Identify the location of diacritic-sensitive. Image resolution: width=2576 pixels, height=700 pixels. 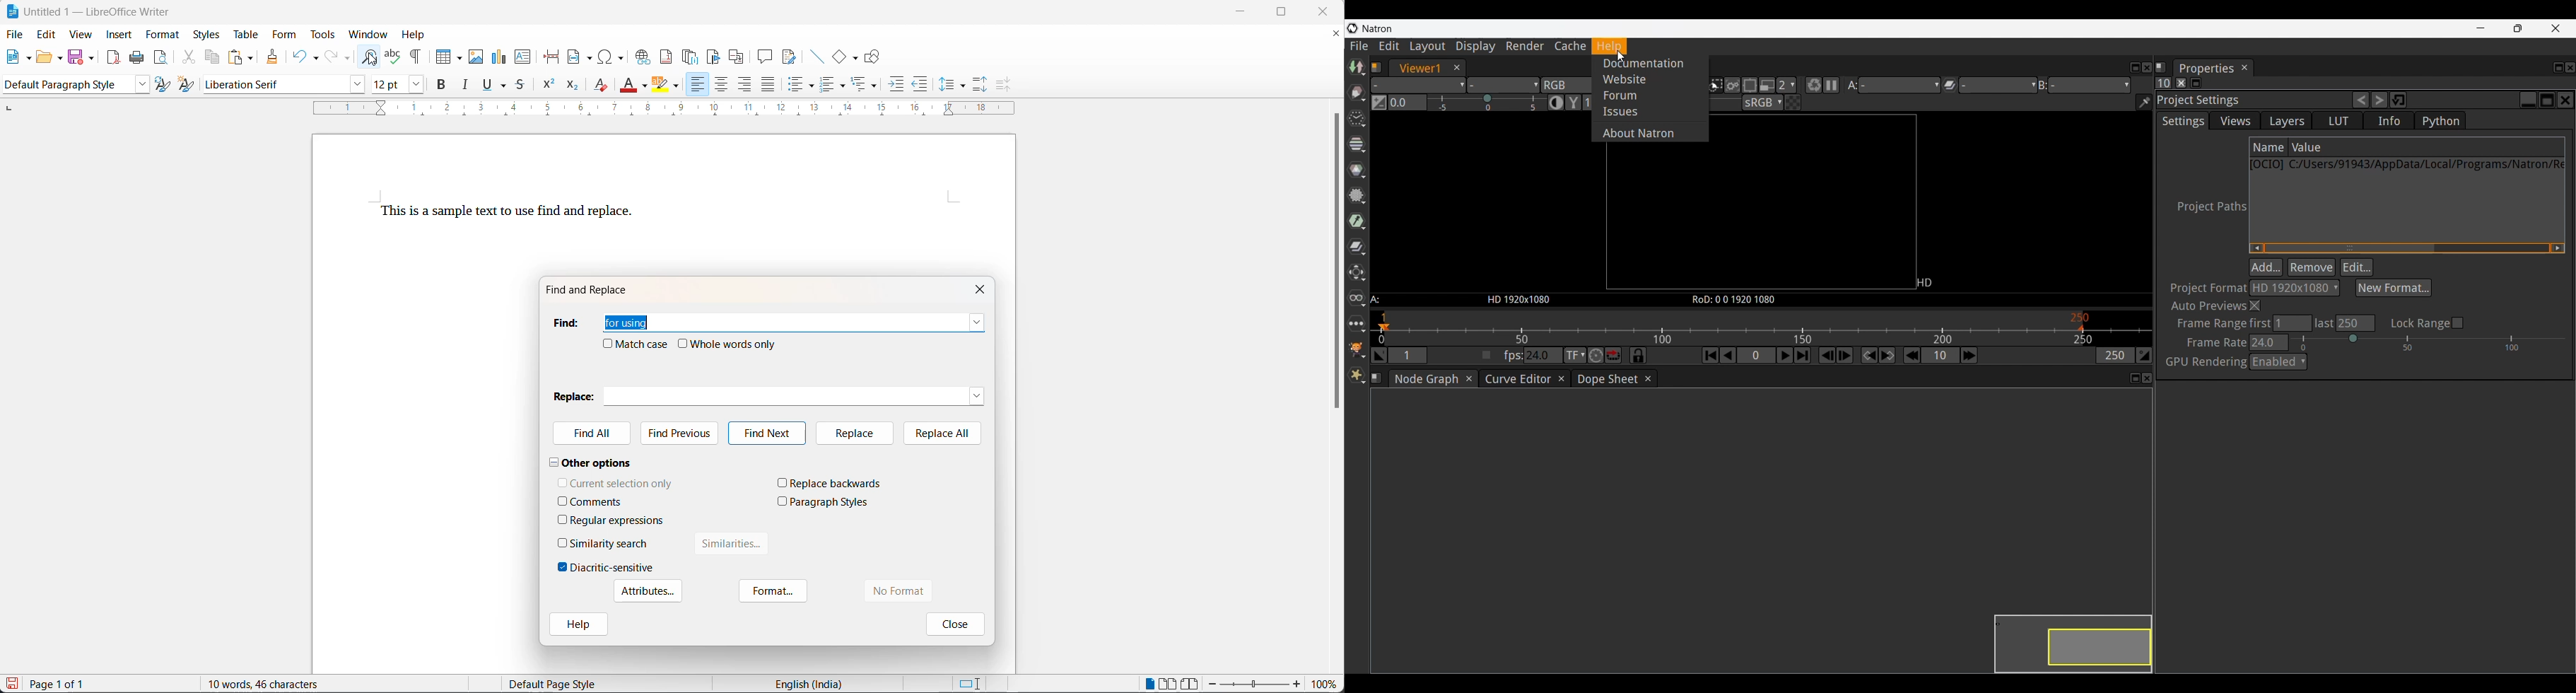
(612, 567).